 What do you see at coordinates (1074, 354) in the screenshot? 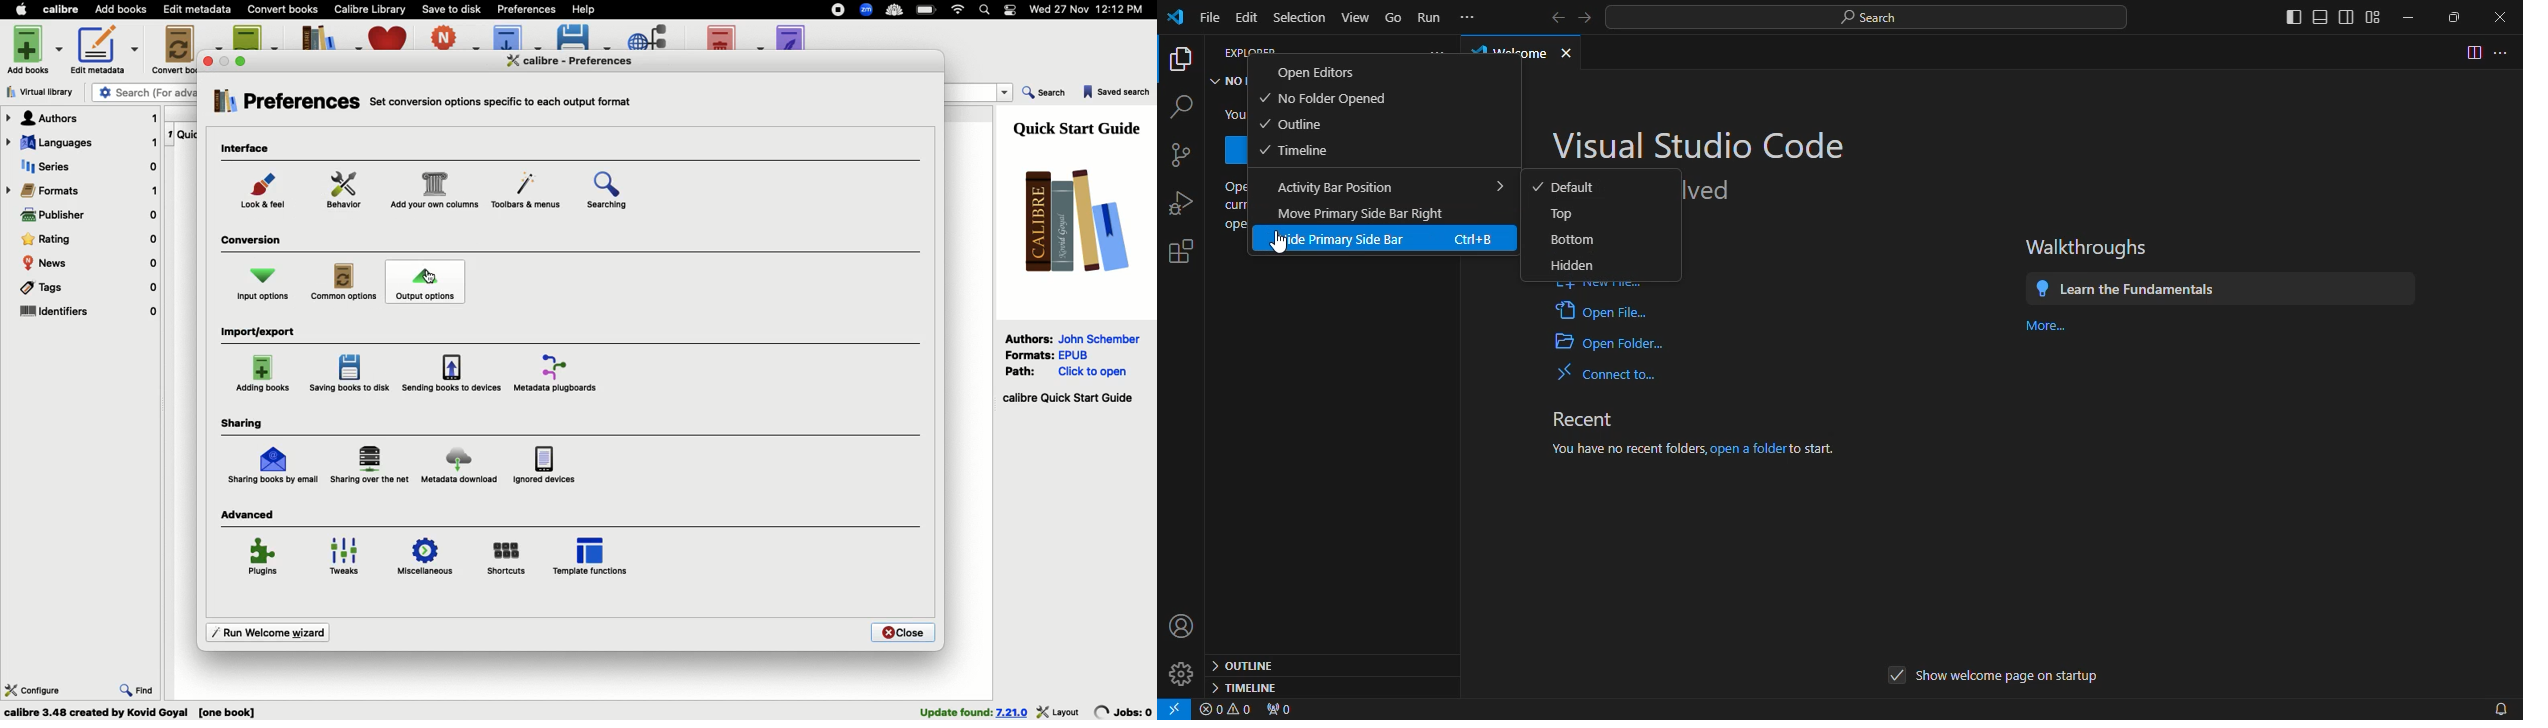
I see `epub` at bounding box center [1074, 354].